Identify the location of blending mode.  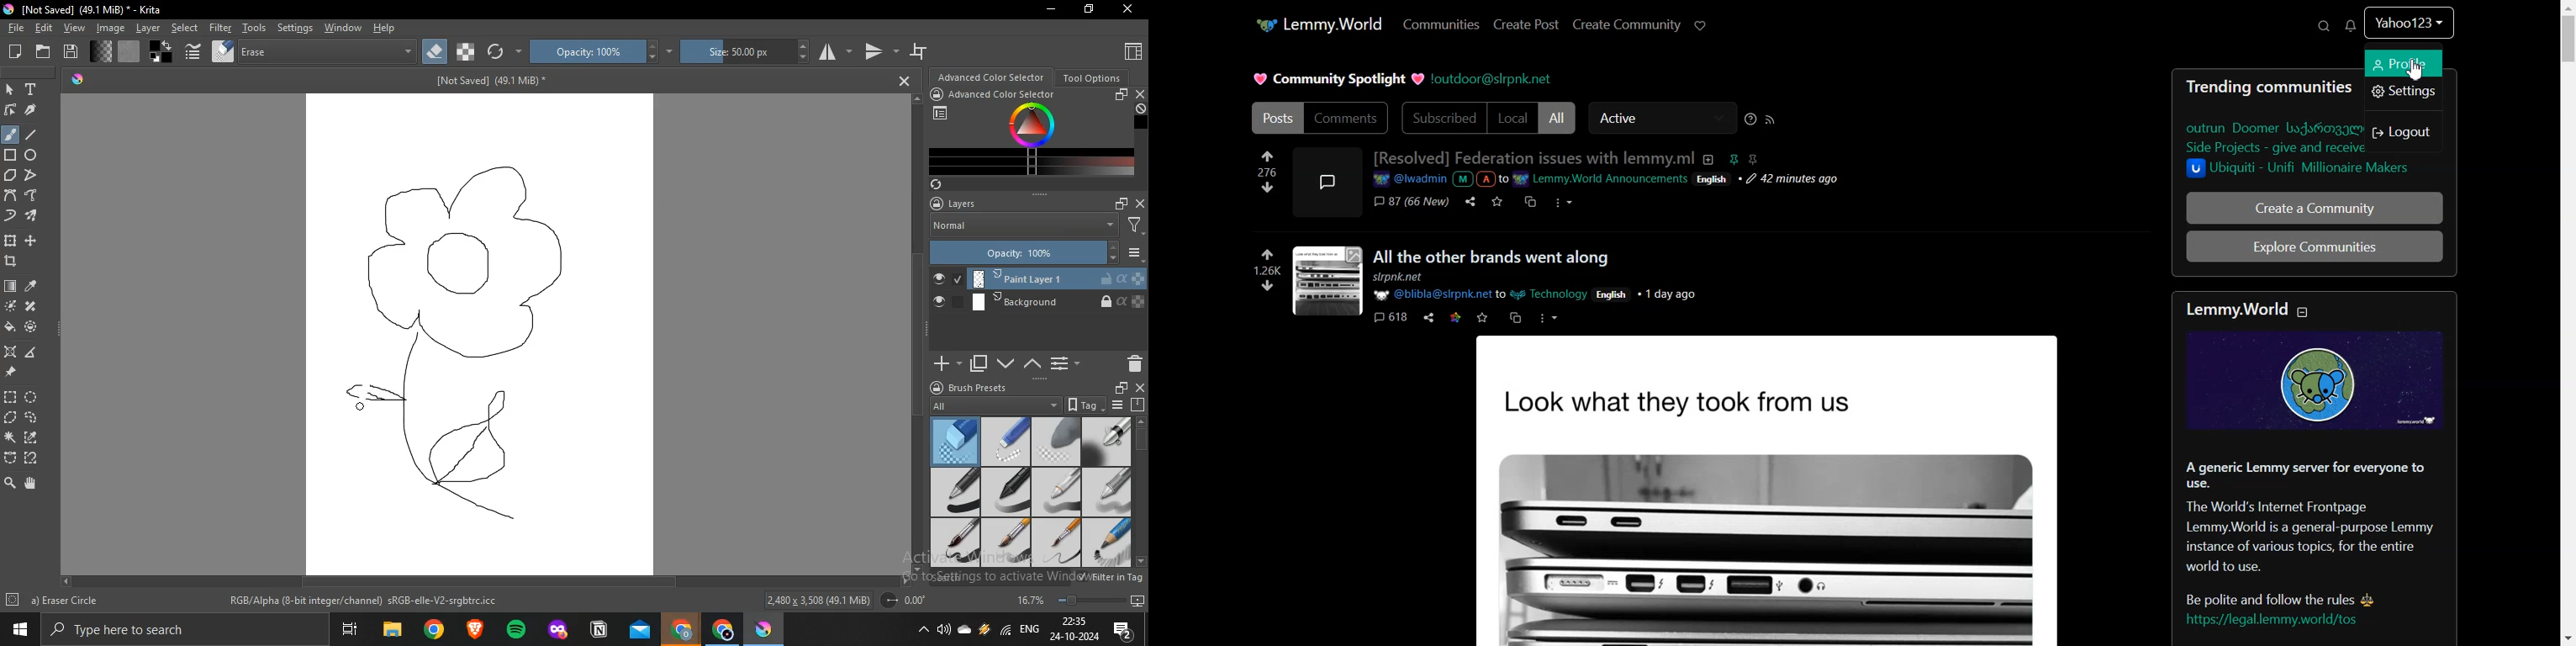
(328, 52).